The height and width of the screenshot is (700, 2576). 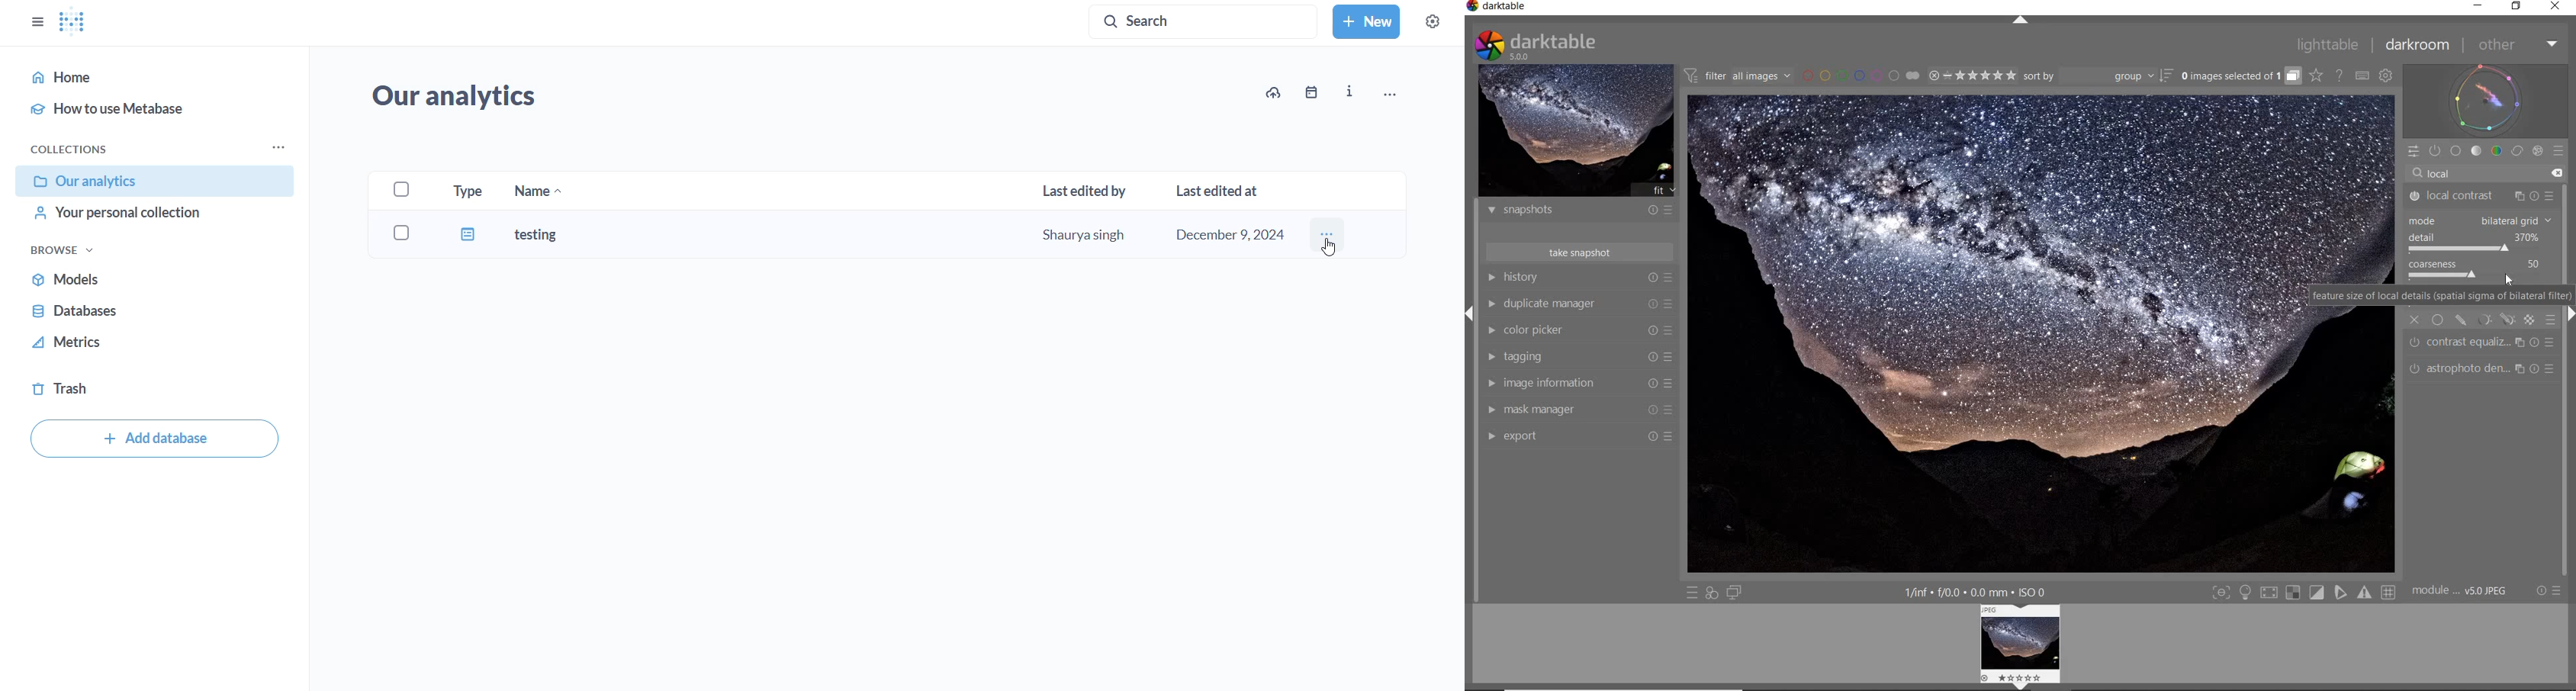 What do you see at coordinates (2473, 264) in the screenshot?
I see `coarseness: 50` at bounding box center [2473, 264].